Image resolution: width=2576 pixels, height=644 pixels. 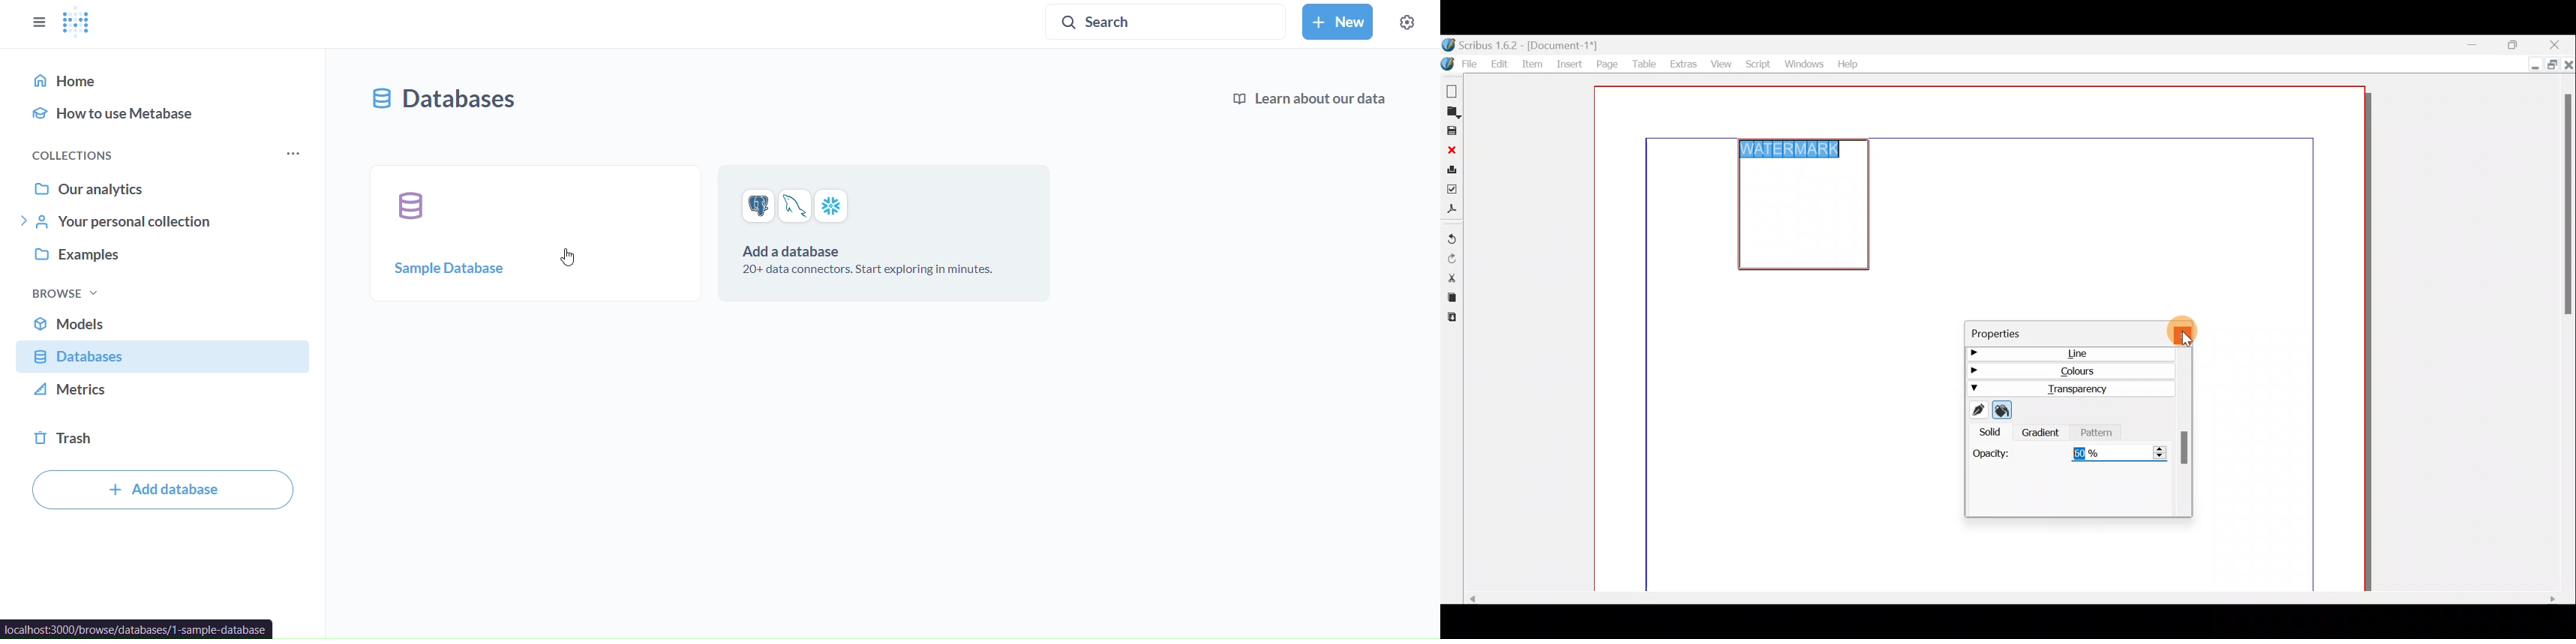 What do you see at coordinates (1307, 100) in the screenshot?
I see `learn about our data` at bounding box center [1307, 100].